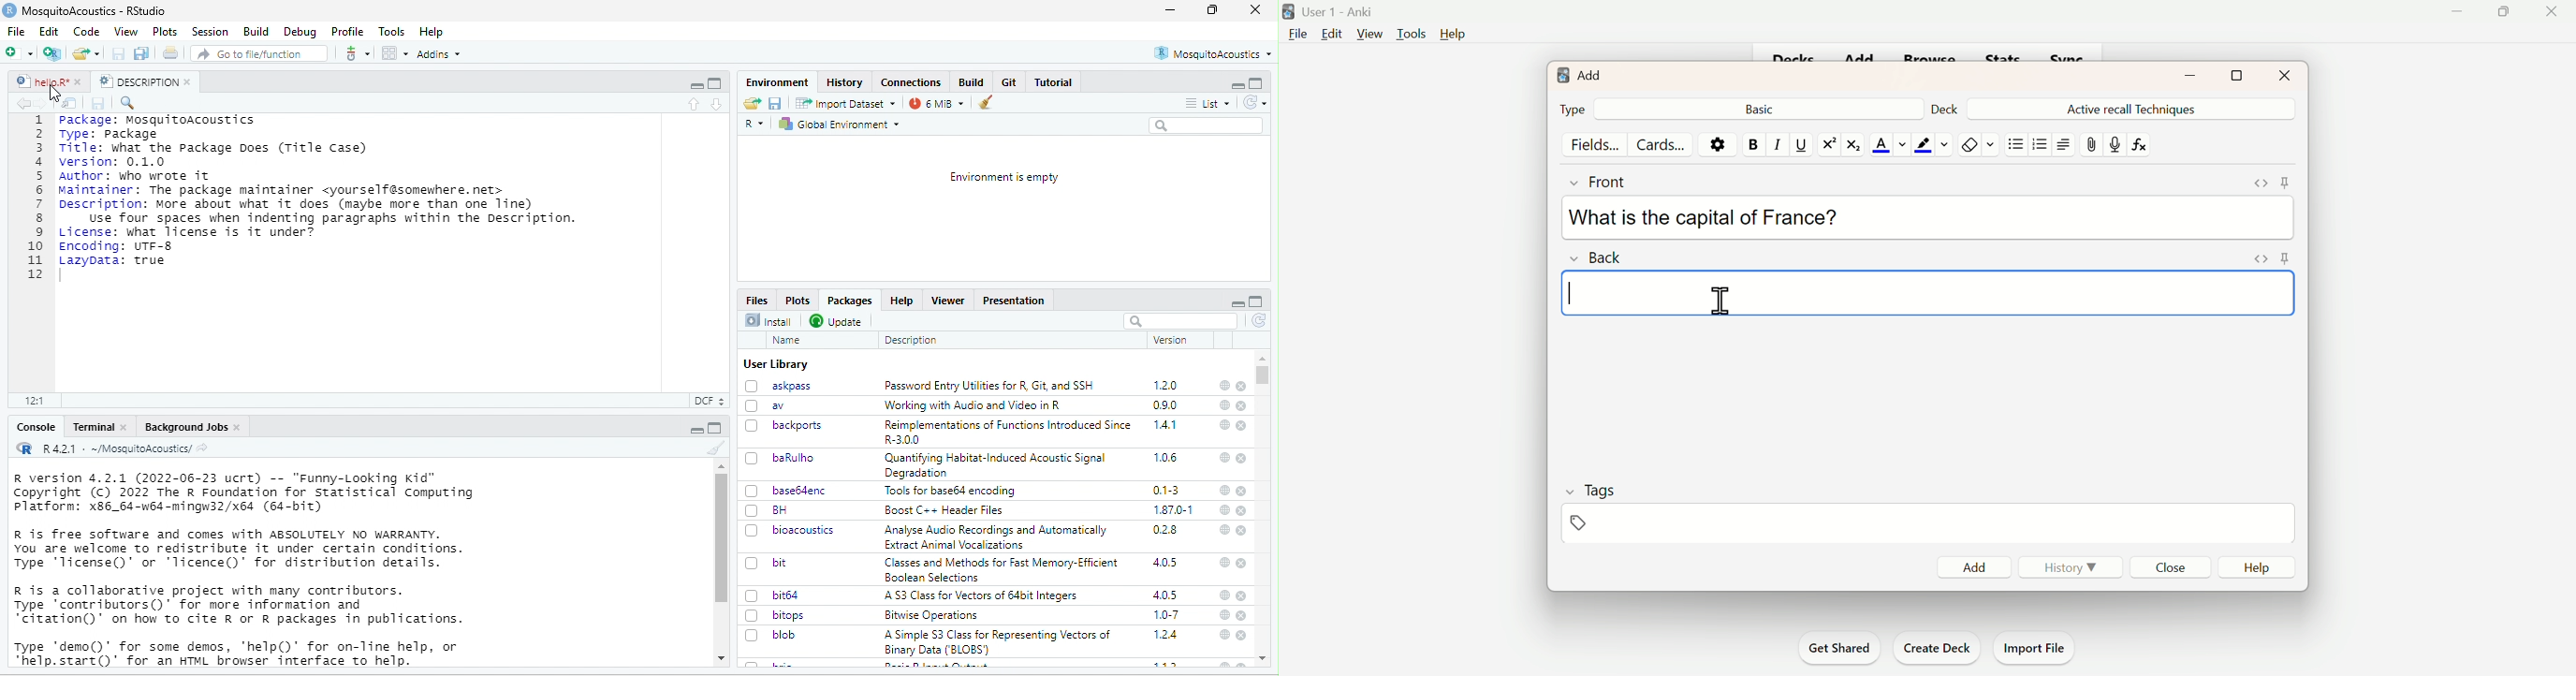 Image resolution: width=2576 pixels, height=700 pixels. Describe the element at coordinates (1595, 508) in the screenshot. I see `Tags` at that location.